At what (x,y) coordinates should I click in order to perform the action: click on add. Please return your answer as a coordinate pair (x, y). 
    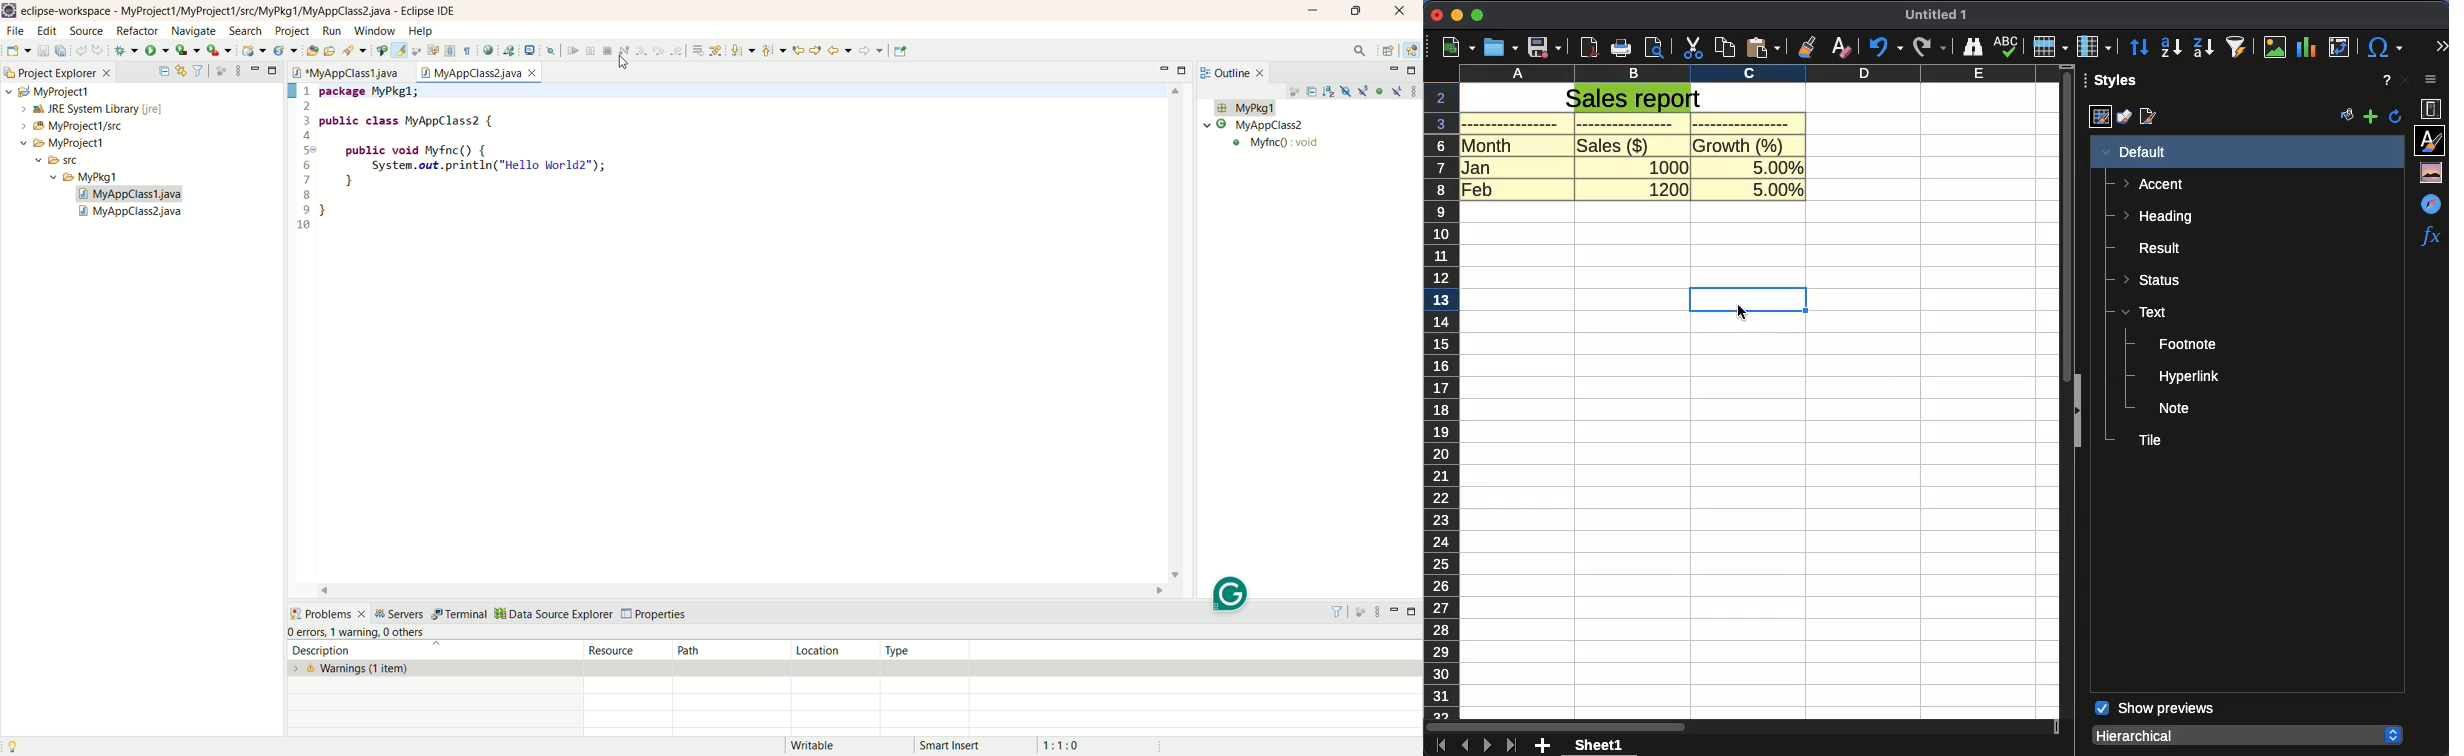
    Looking at the image, I should click on (1544, 746).